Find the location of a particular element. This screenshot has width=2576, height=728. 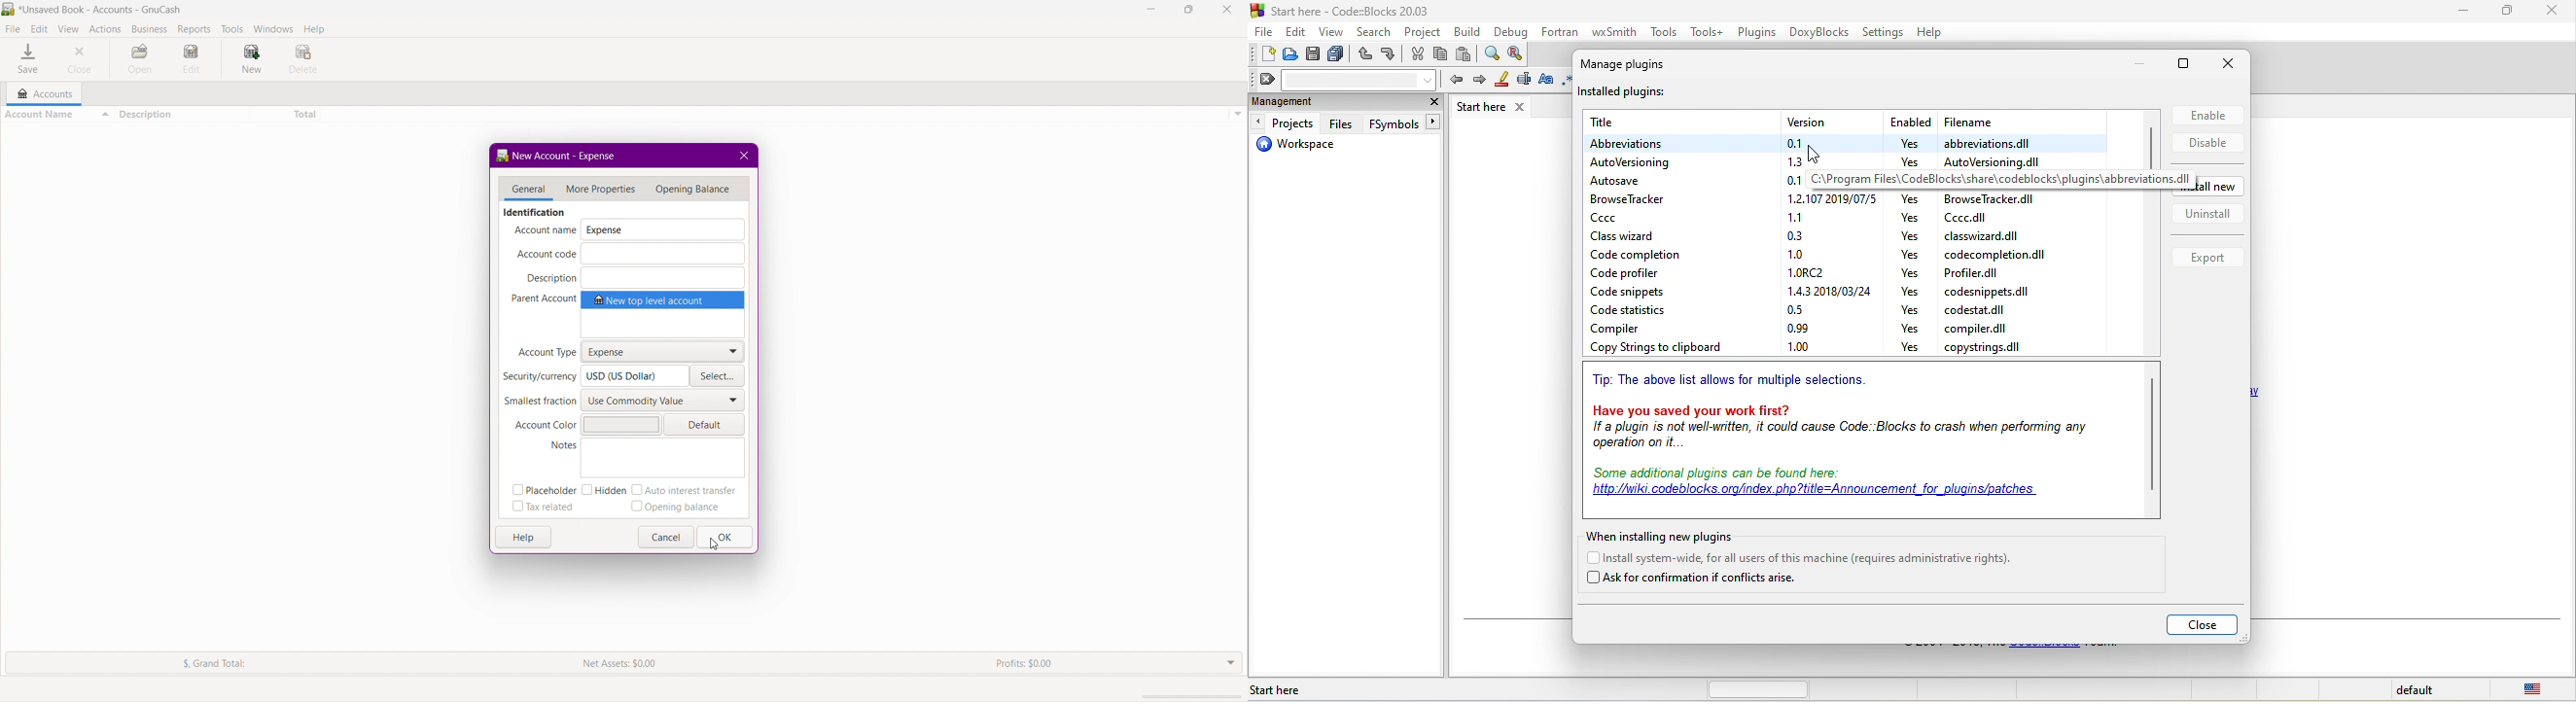

files is located at coordinates (1344, 123).